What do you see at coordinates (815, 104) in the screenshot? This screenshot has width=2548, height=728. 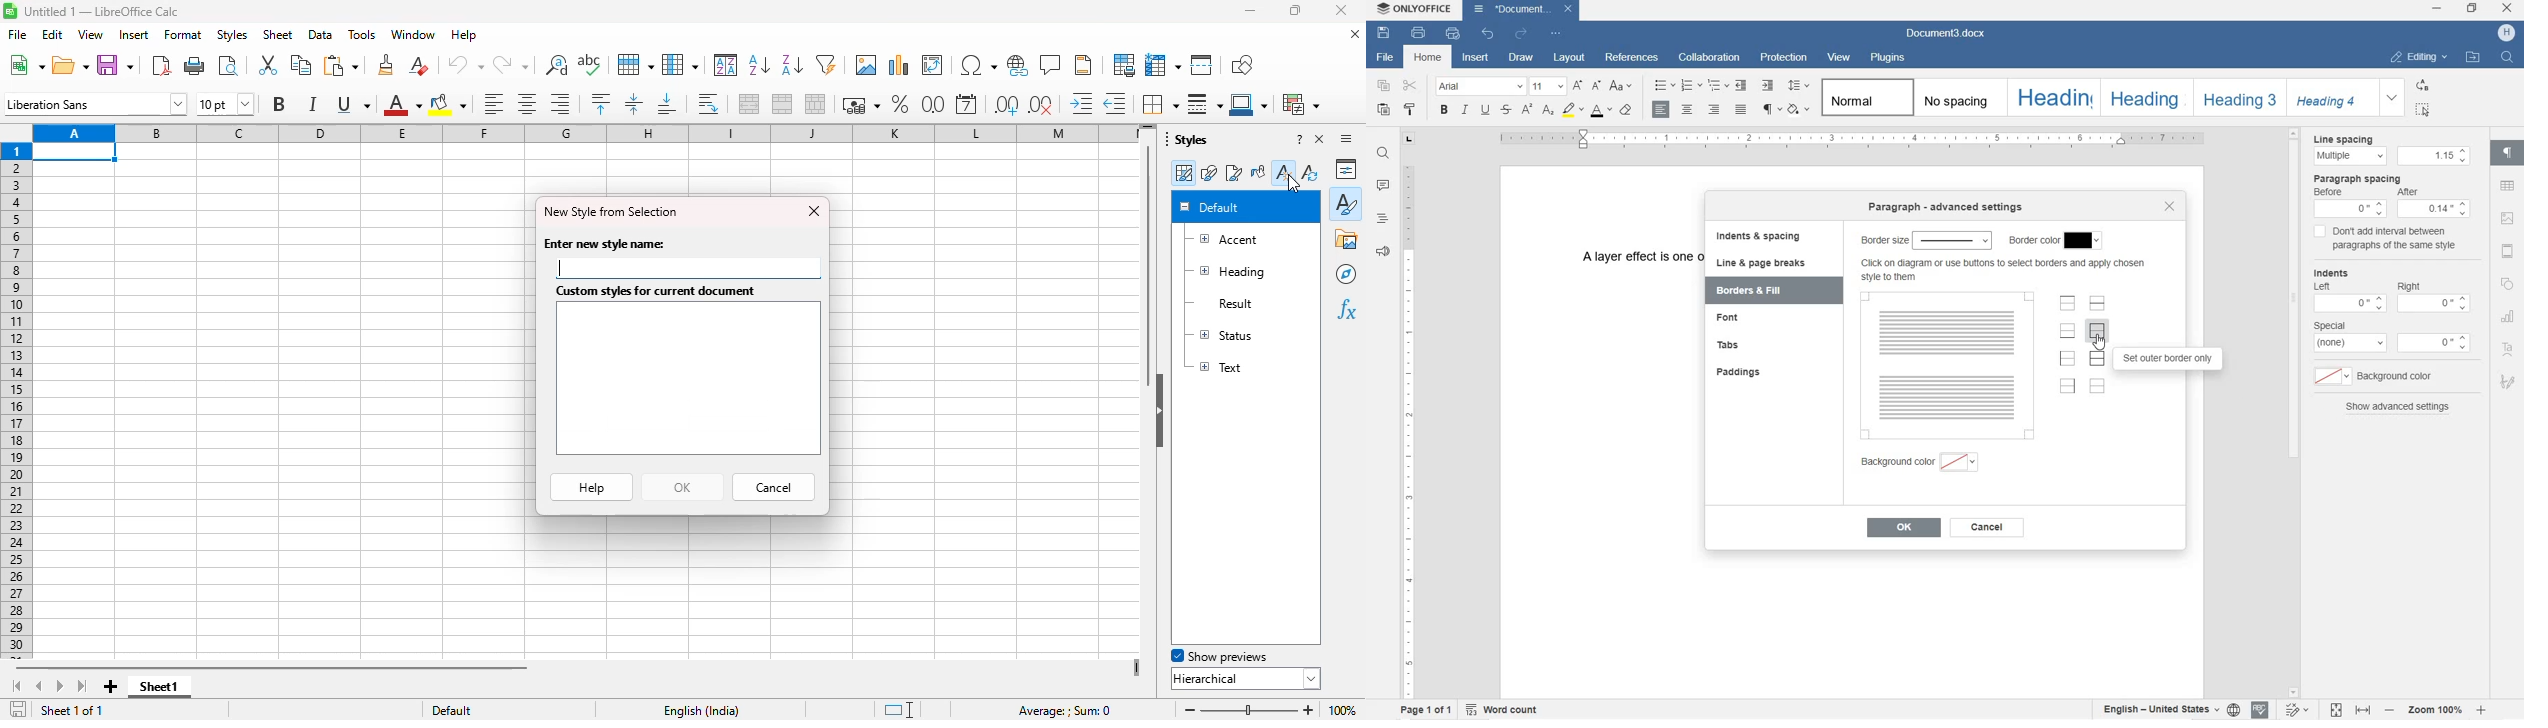 I see `unmerge cells` at bounding box center [815, 104].